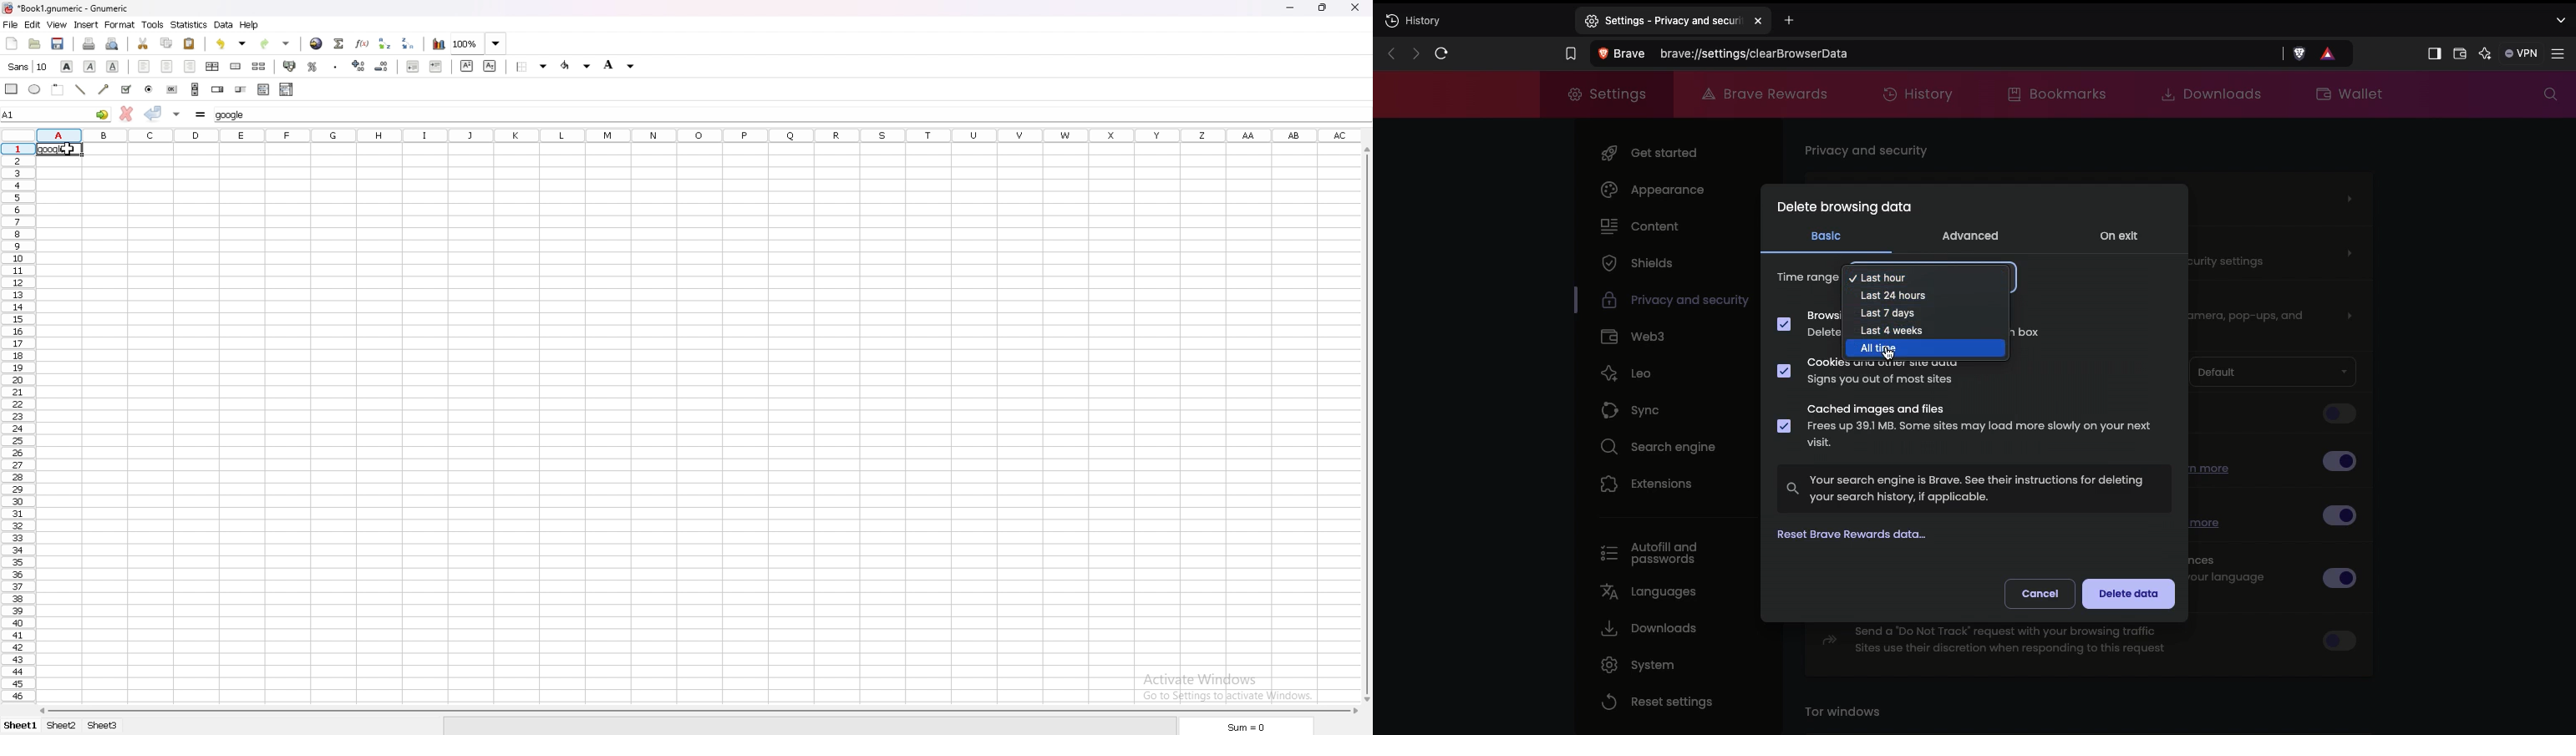  Describe the element at coordinates (89, 44) in the screenshot. I see `print` at that location.